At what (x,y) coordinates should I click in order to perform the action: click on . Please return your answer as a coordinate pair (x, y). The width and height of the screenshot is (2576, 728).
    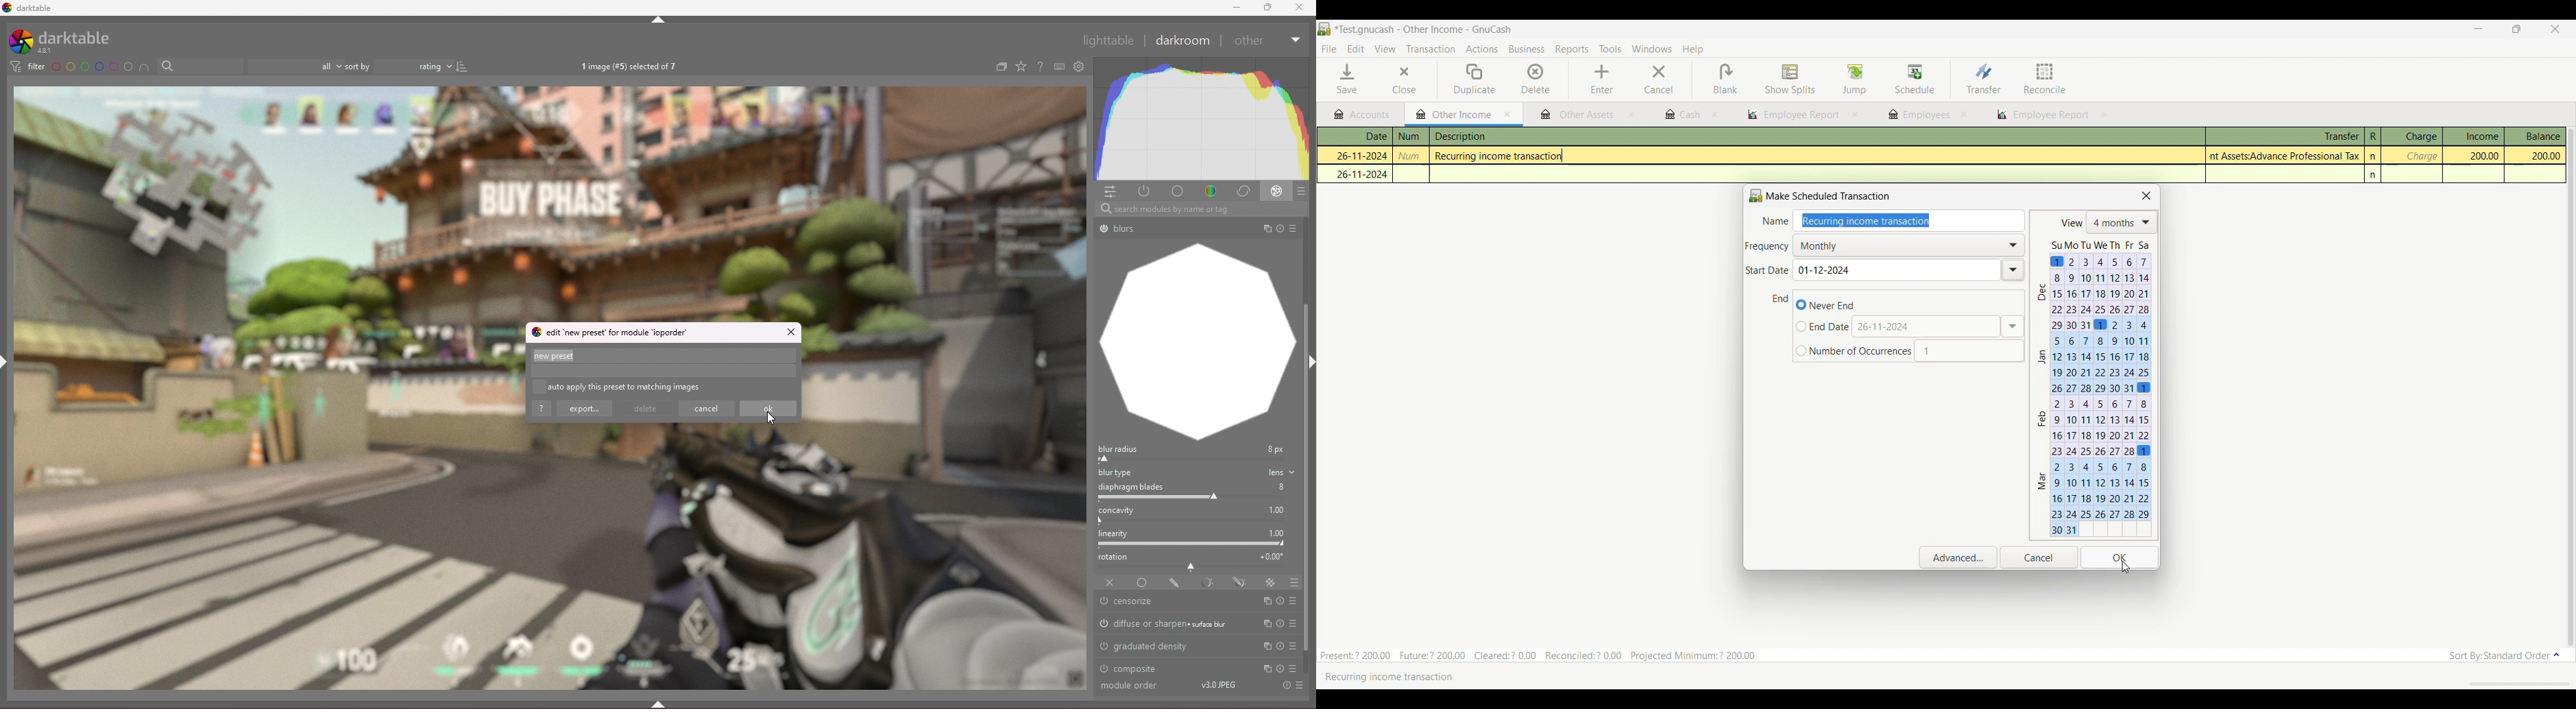
    Looking at the image, I should click on (1217, 686).